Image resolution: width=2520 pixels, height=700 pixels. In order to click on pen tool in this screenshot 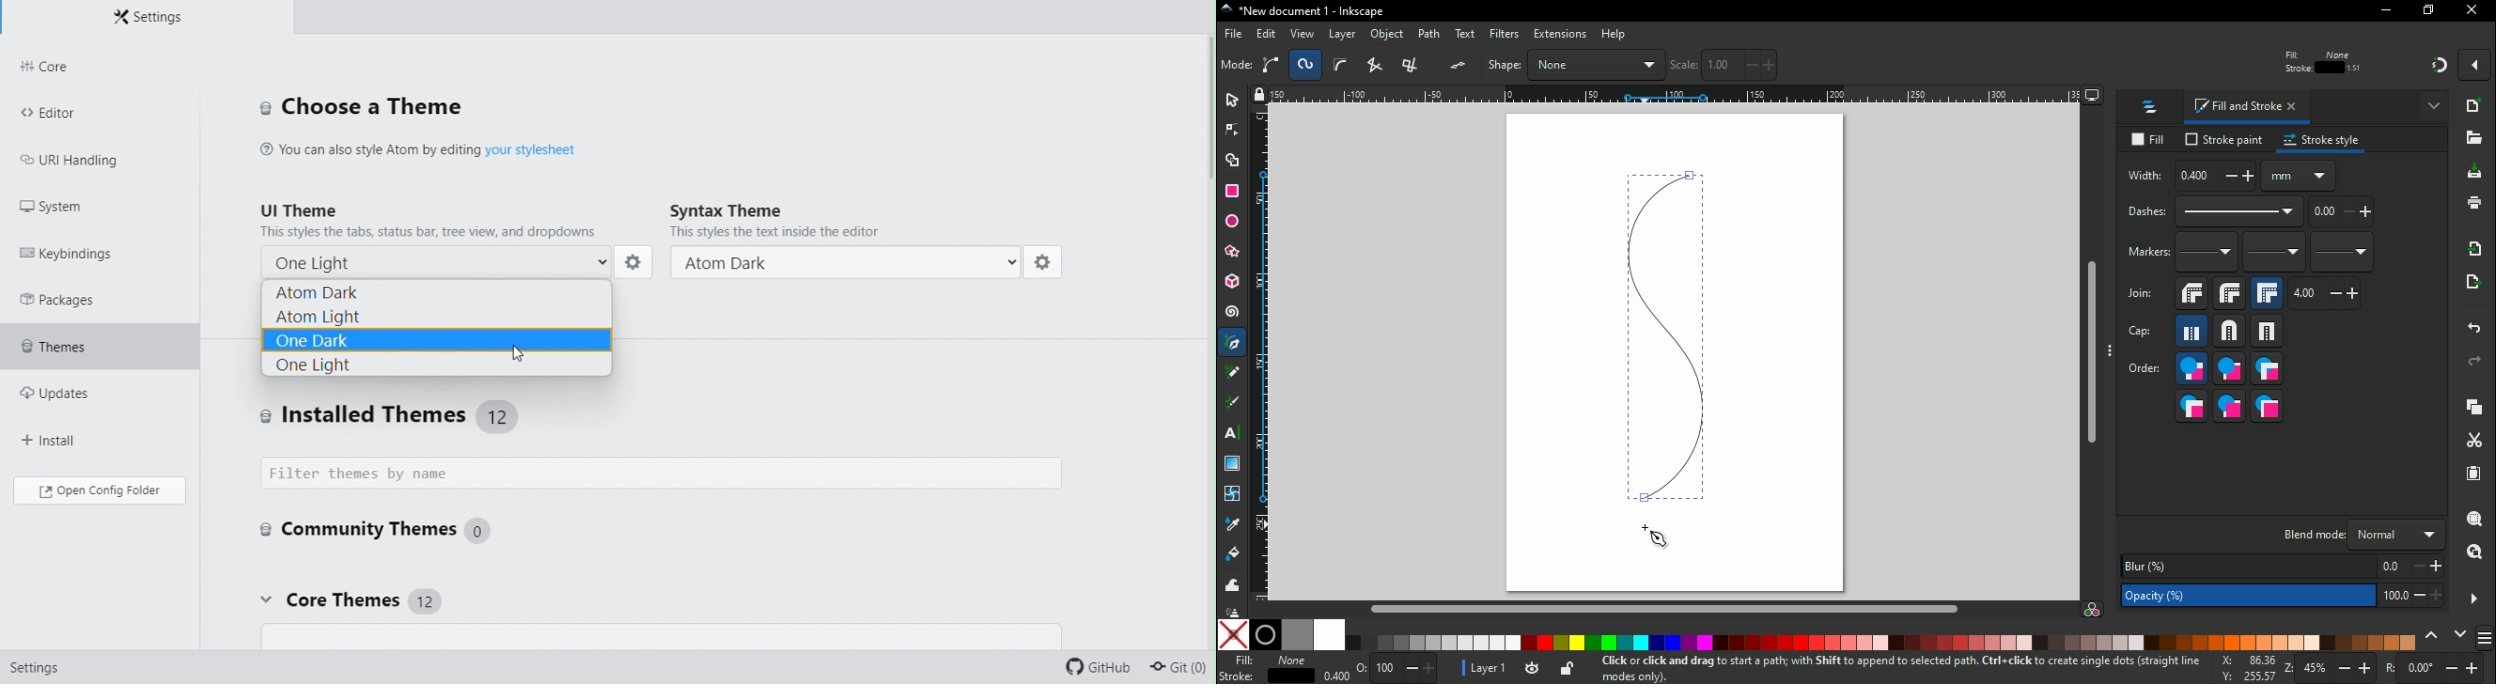, I will do `click(1234, 343)`.